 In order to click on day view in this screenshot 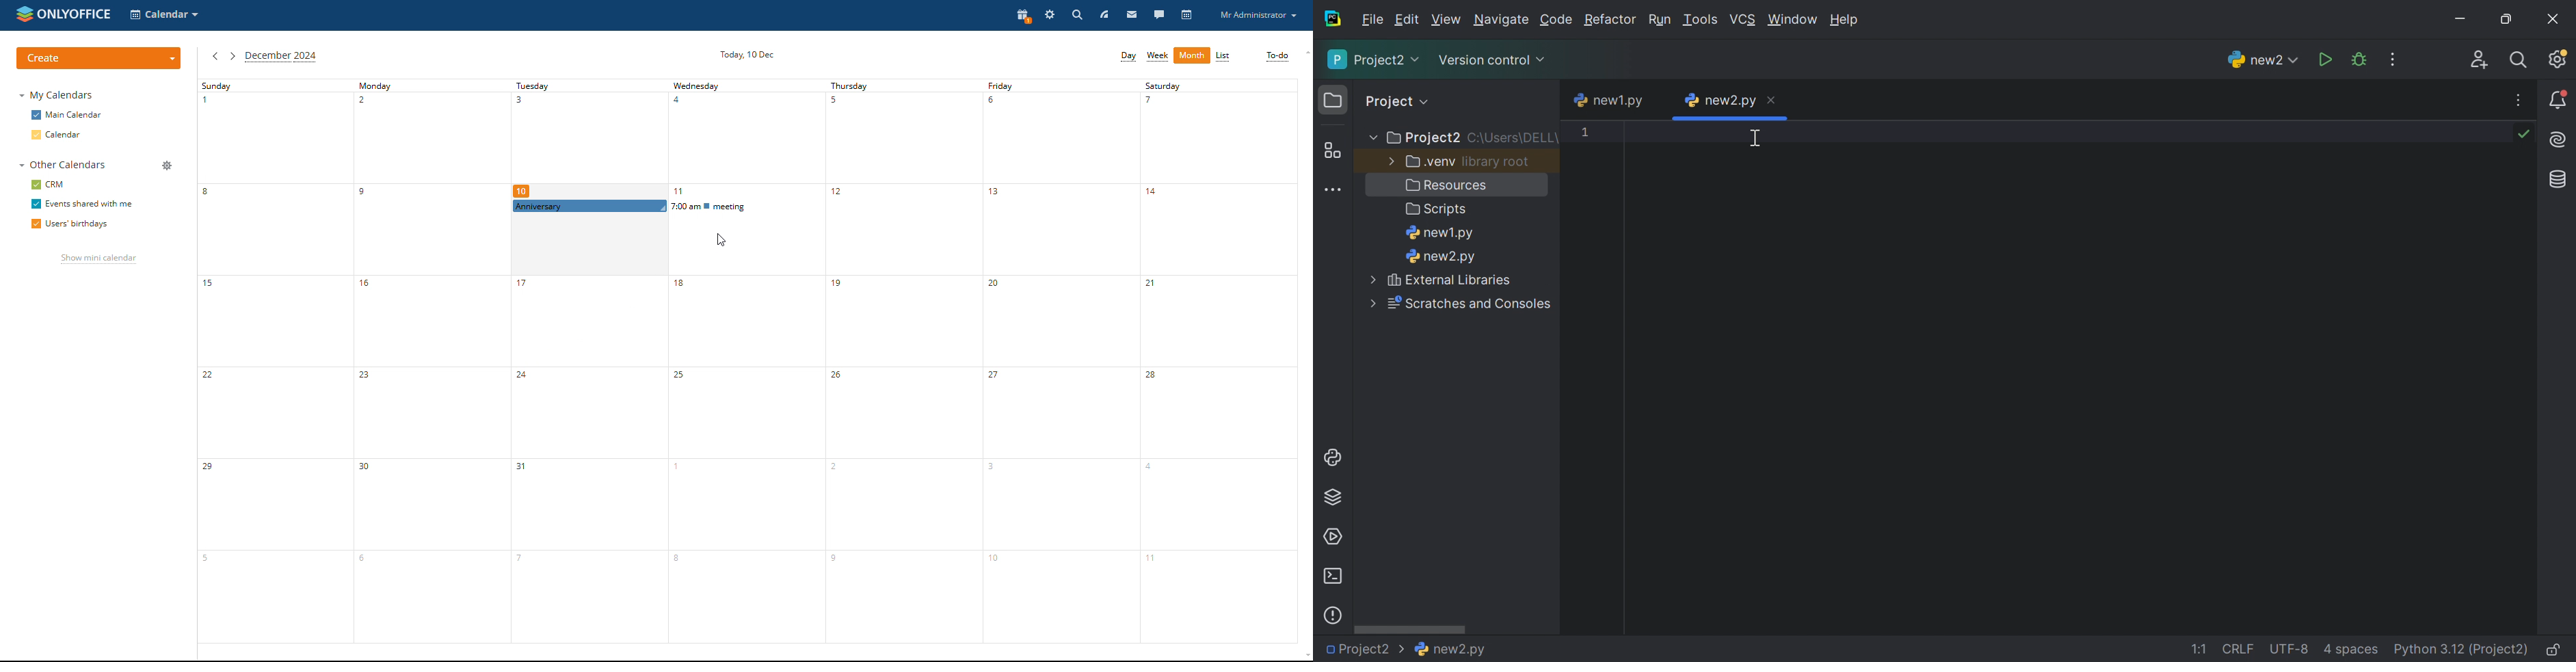, I will do `click(1127, 57)`.